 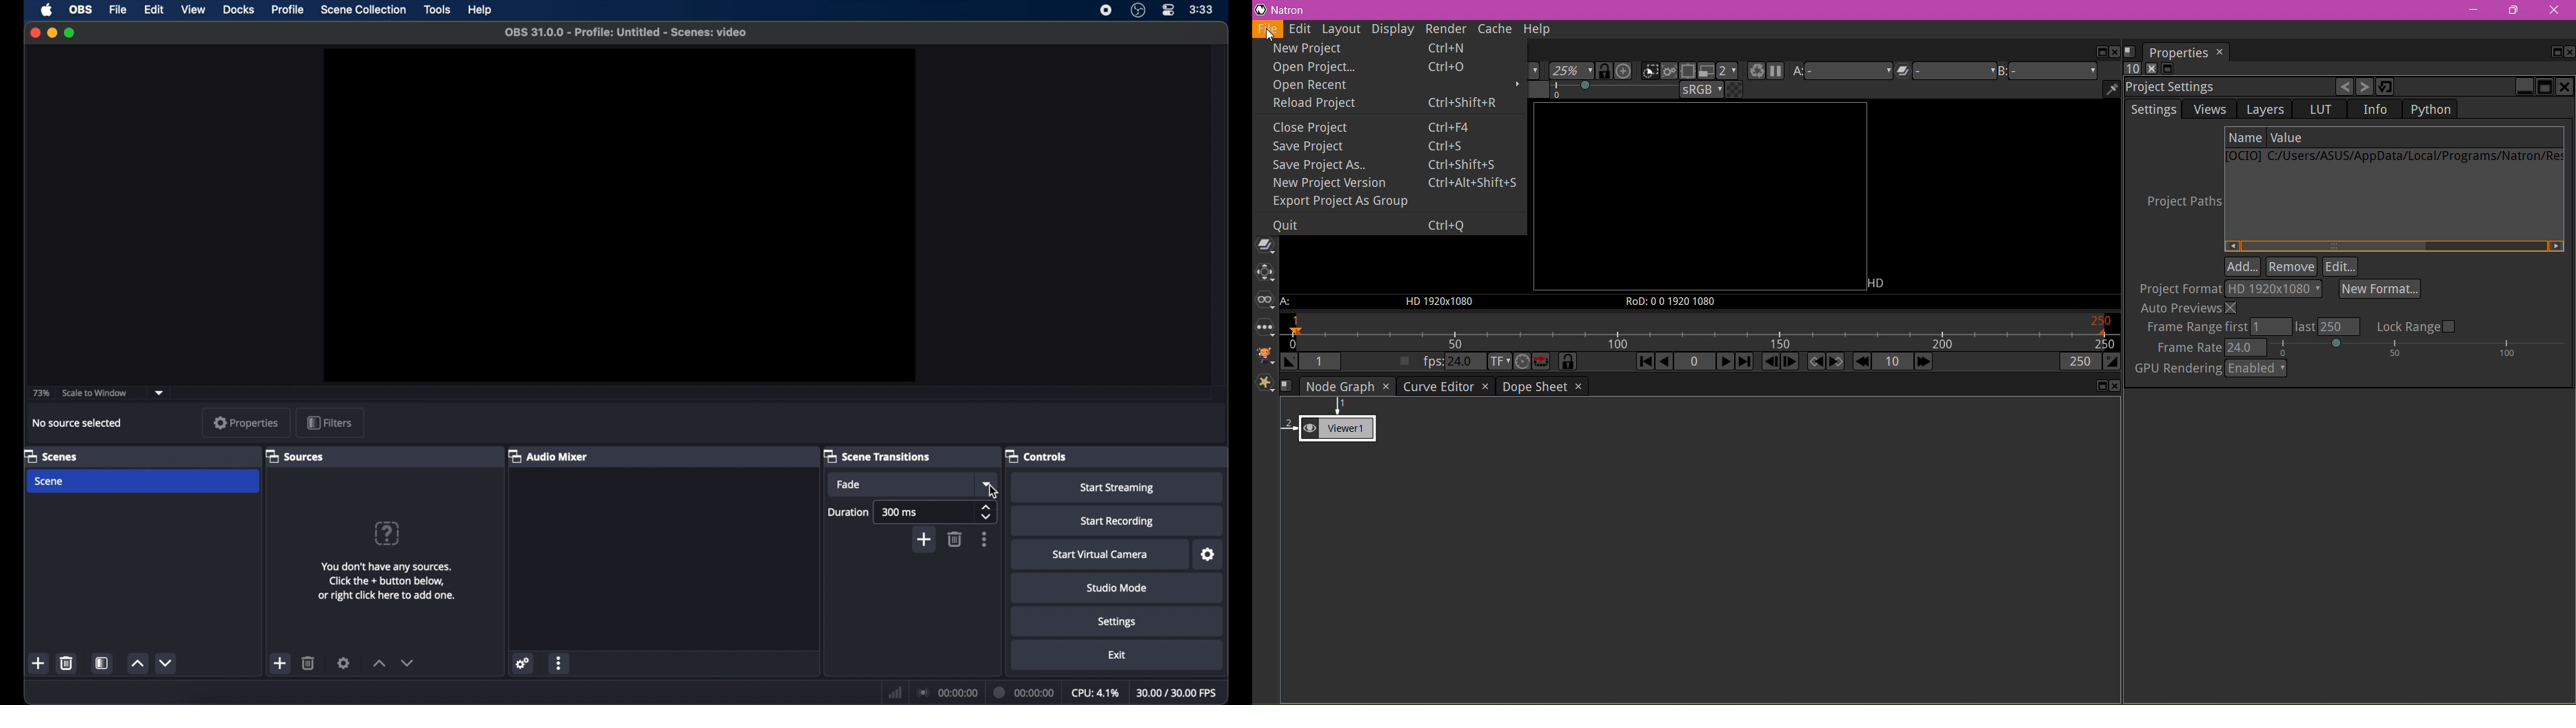 I want to click on delete, so click(x=309, y=663).